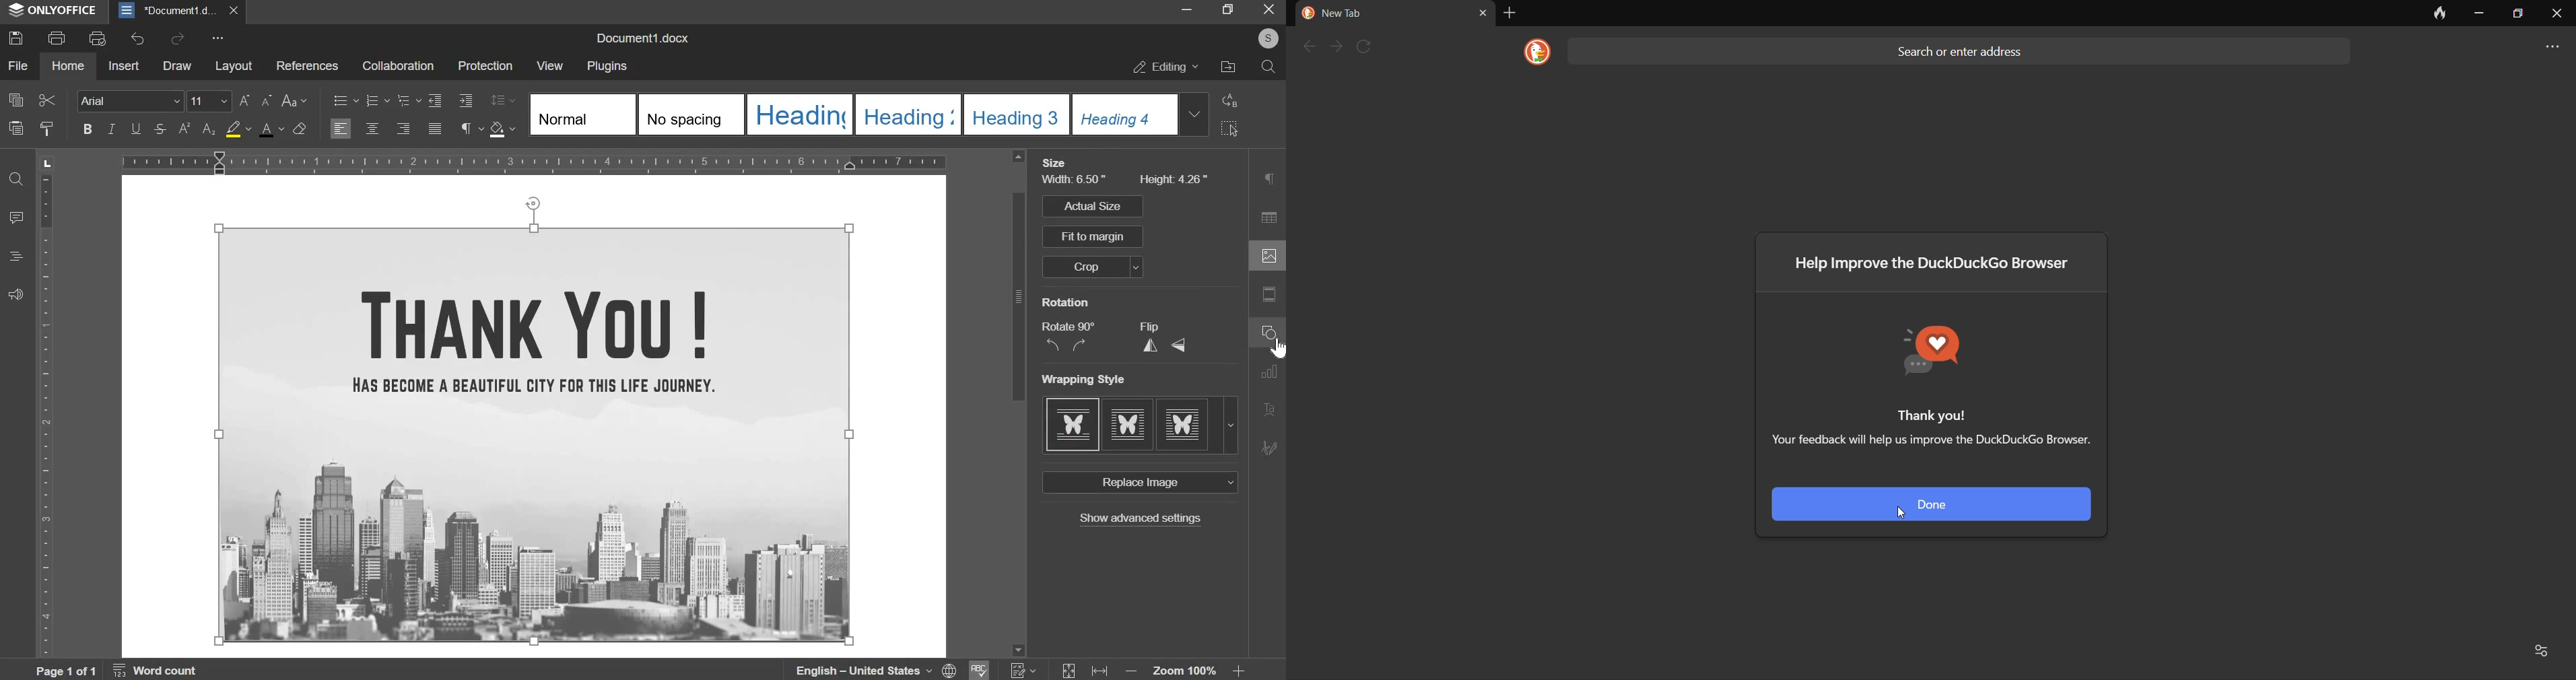 Image resolution: width=2576 pixels, height=700 pixels. Describe the element at coordinates (1271, 447) in the screenshot. I see `signature` at that location.